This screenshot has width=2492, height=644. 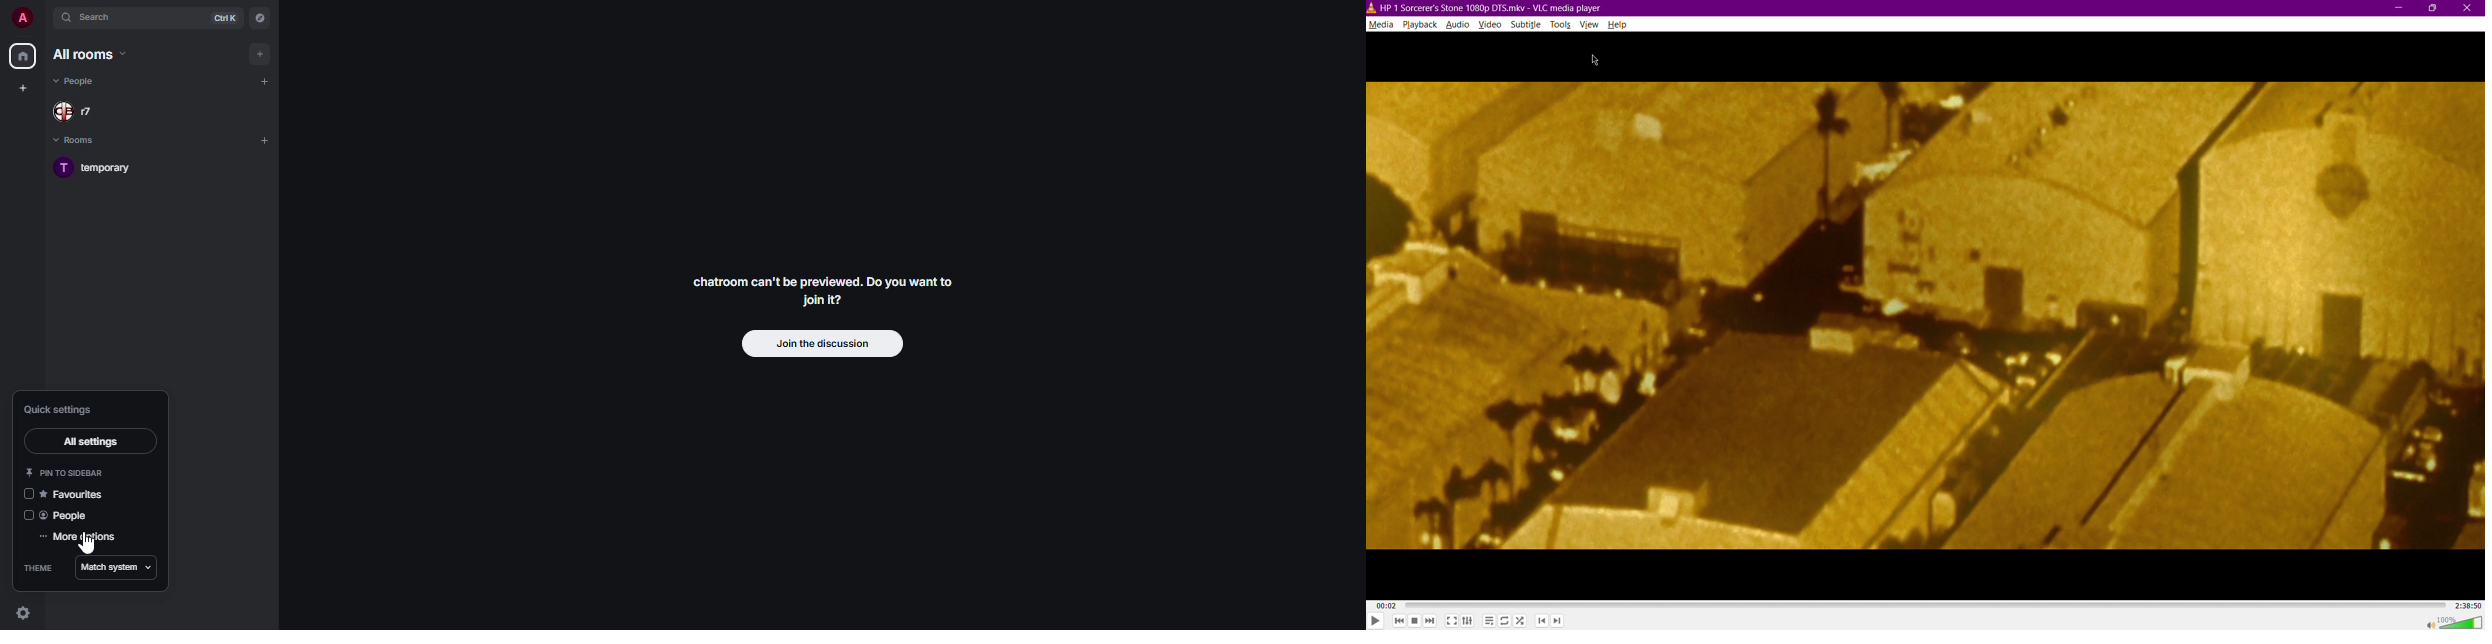 What do you see at coordinates (41, 19) in the screenshot?
I see `expand` at bounding box center [41, 19].